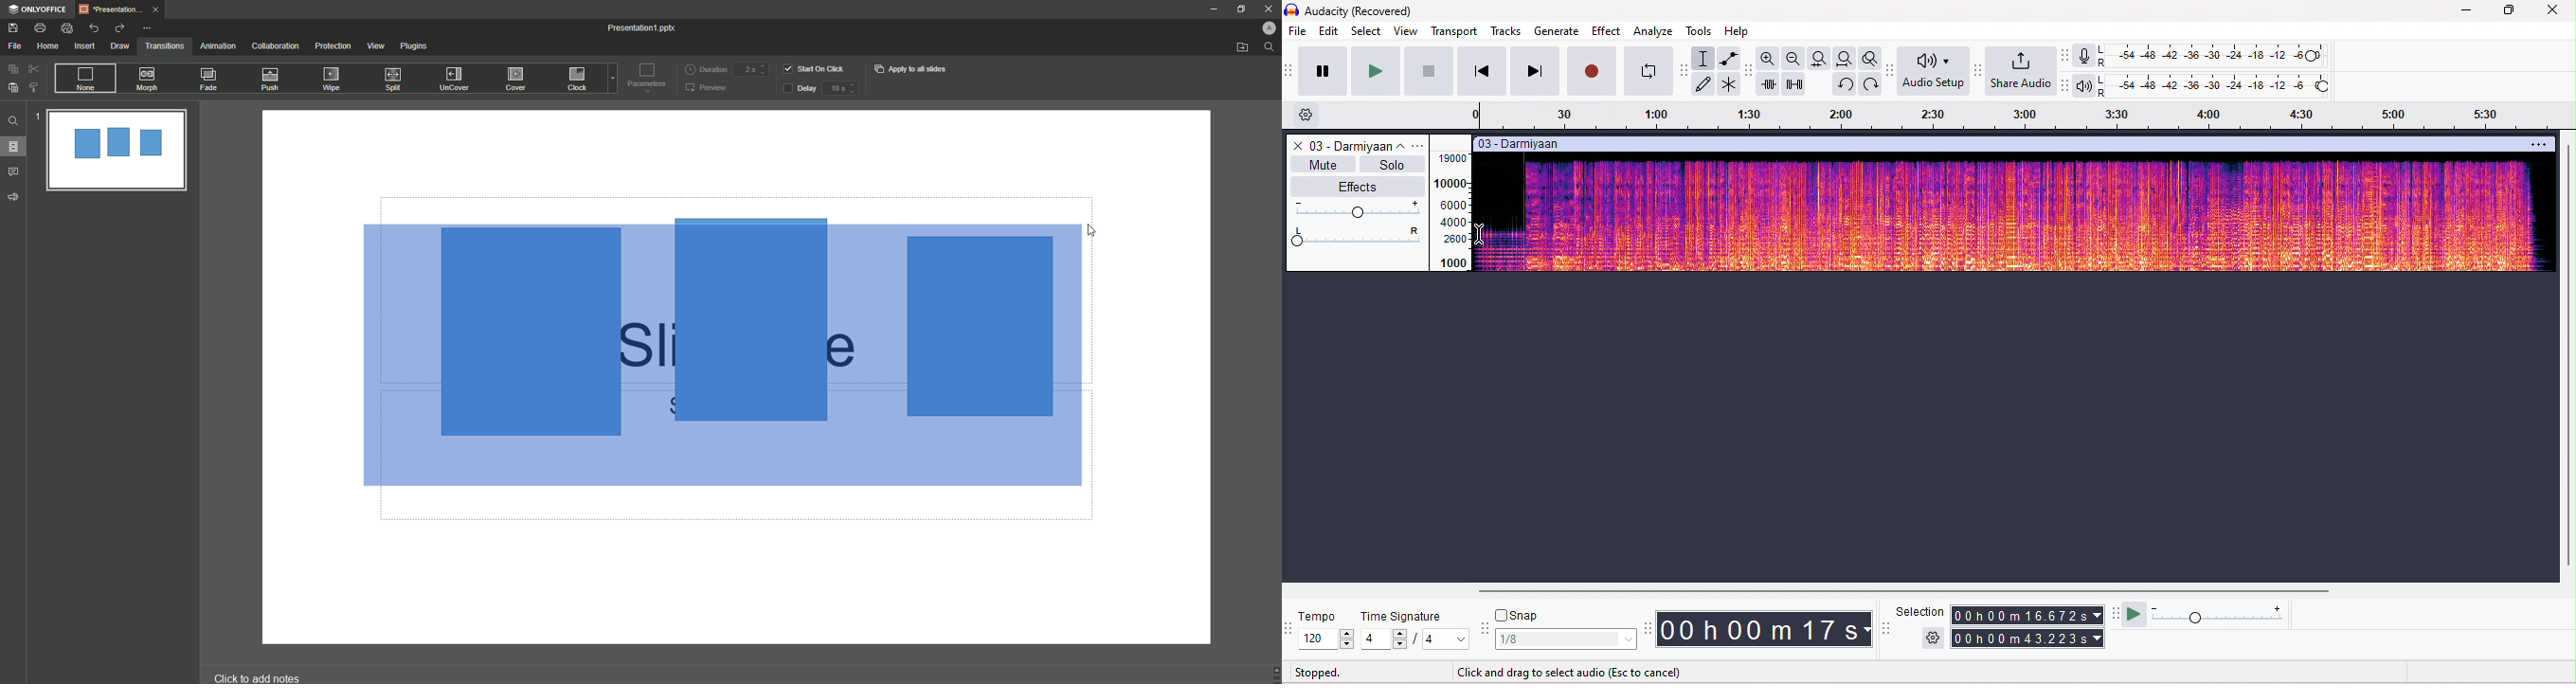 Image resolution: width=2576 pixels, height=700 pixels. What do you see at coordinates (1351, 11) in the screenshot?
I see `title` at bounding box center [1351, 11].